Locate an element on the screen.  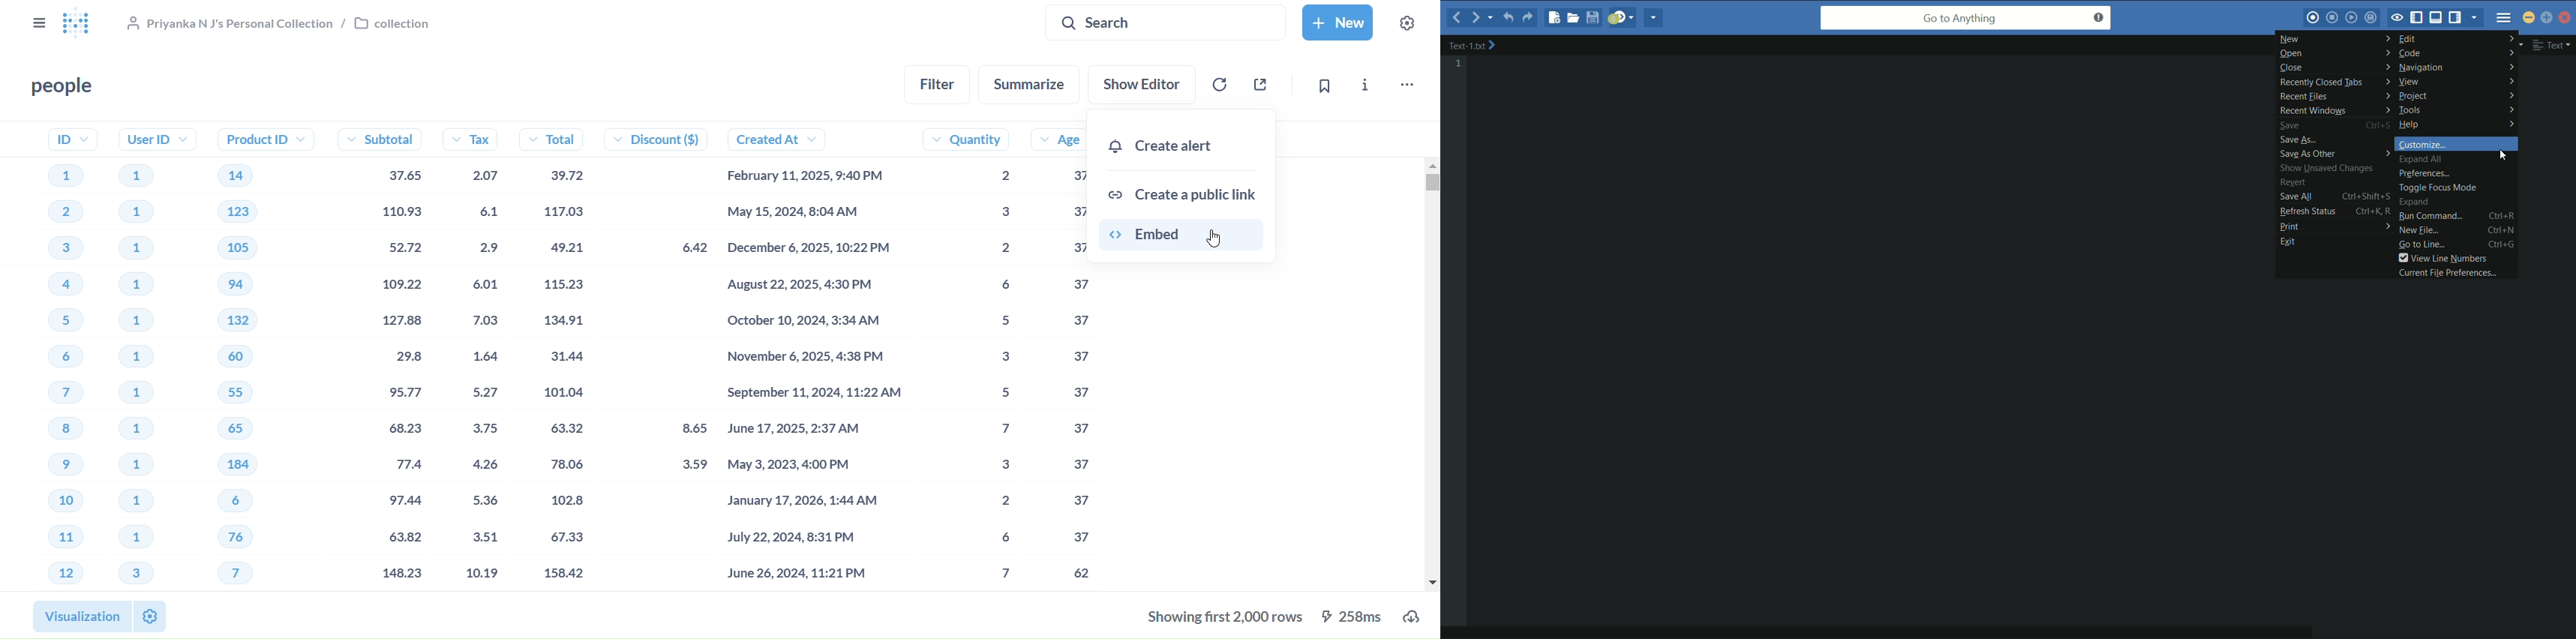
go to line is located at coordinates (2422, 244).